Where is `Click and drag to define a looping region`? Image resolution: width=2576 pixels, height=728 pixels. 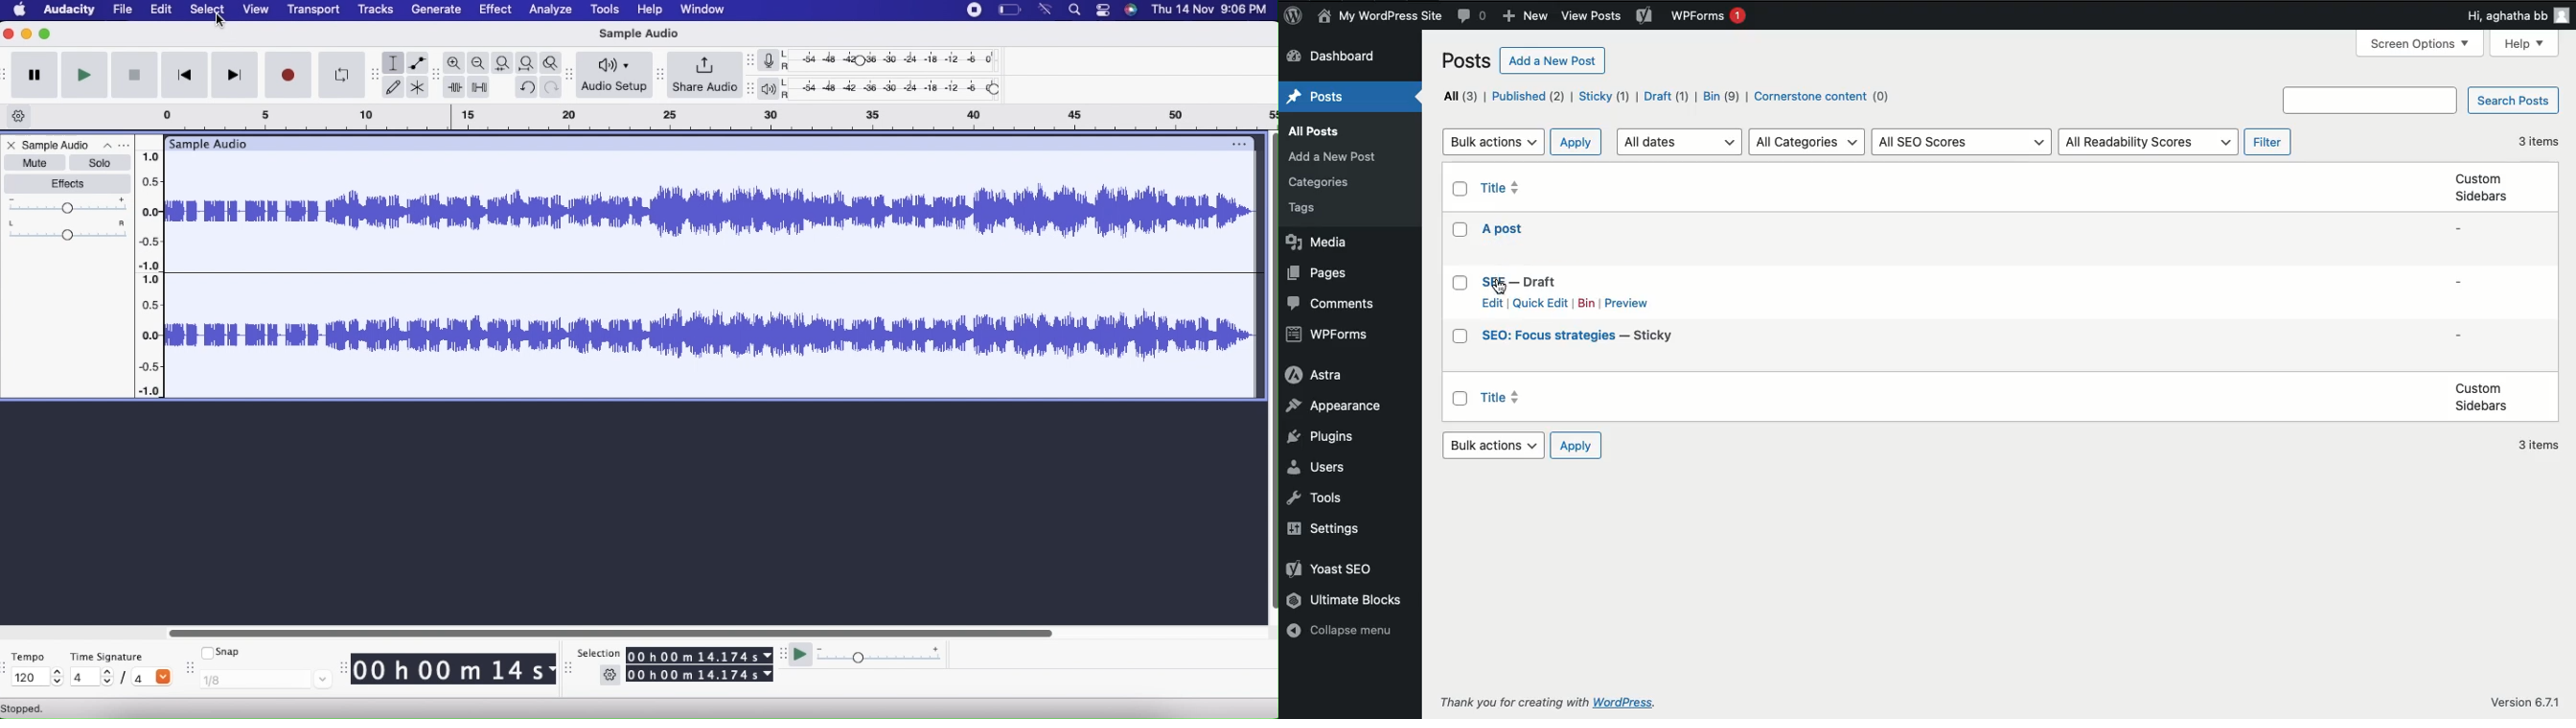 Click and drag to define a looping region is located at coordinates (706, 119).